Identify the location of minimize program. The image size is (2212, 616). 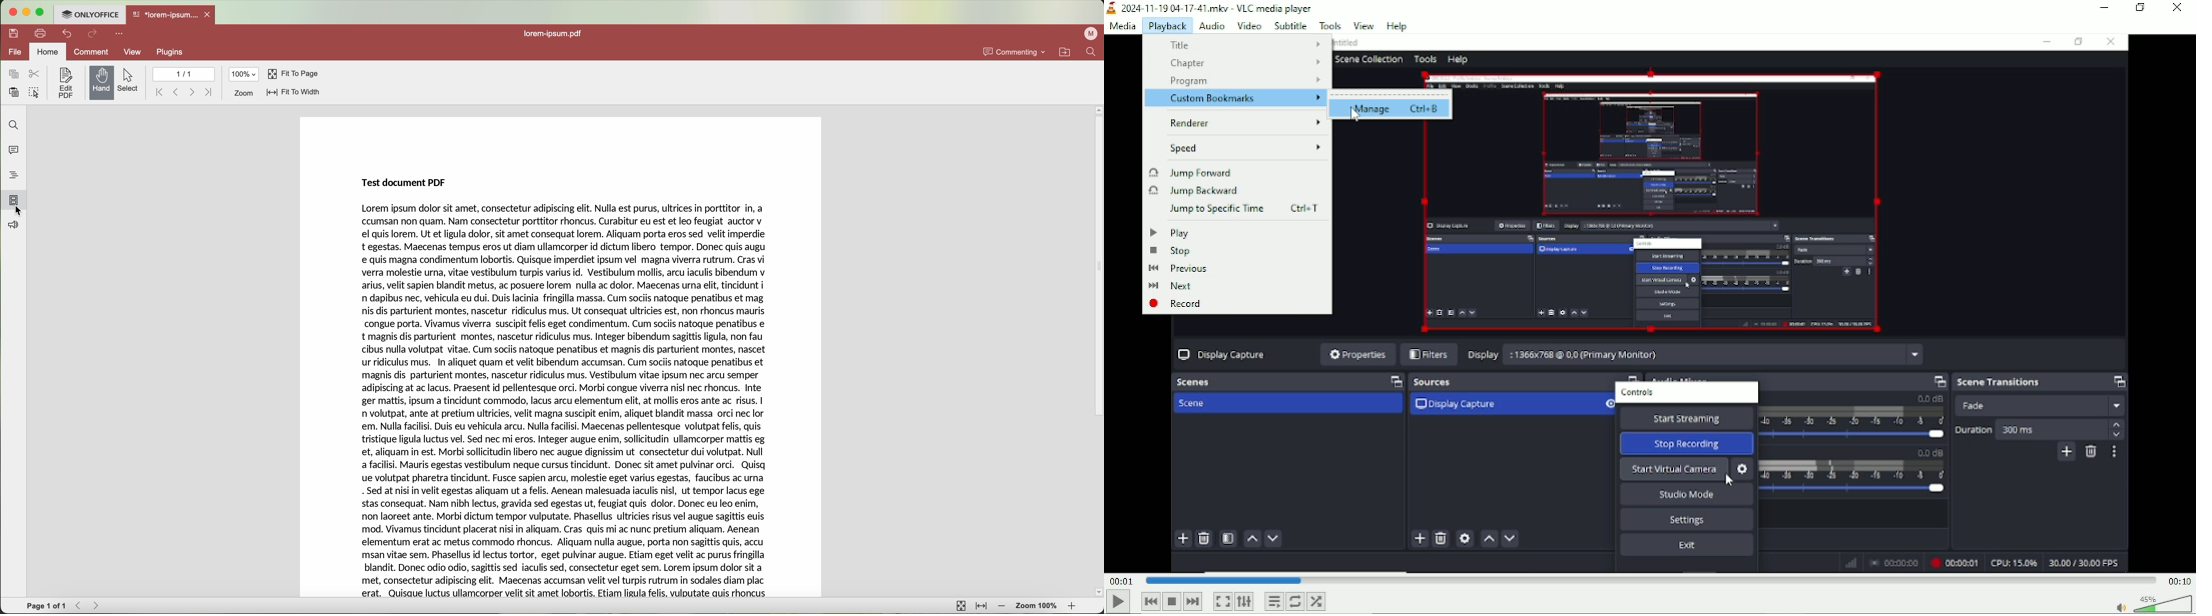
(25, 12).